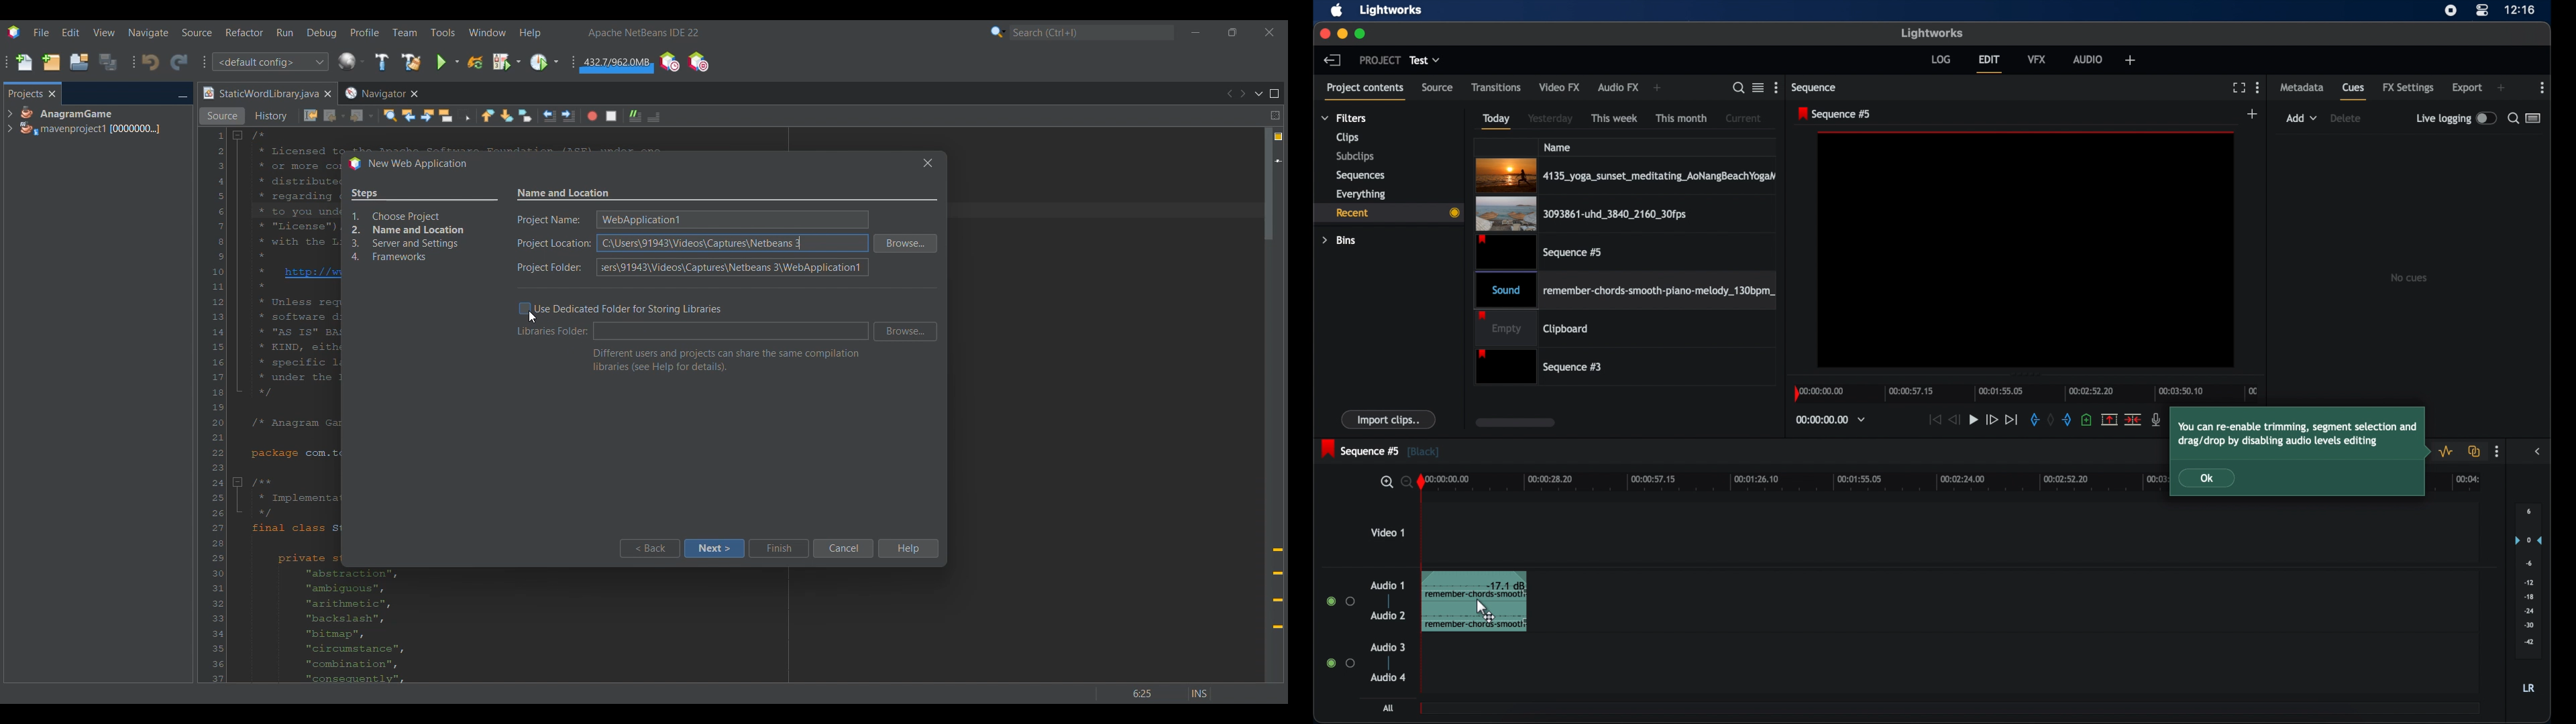  I want to click on audio, so click(2088, 58).